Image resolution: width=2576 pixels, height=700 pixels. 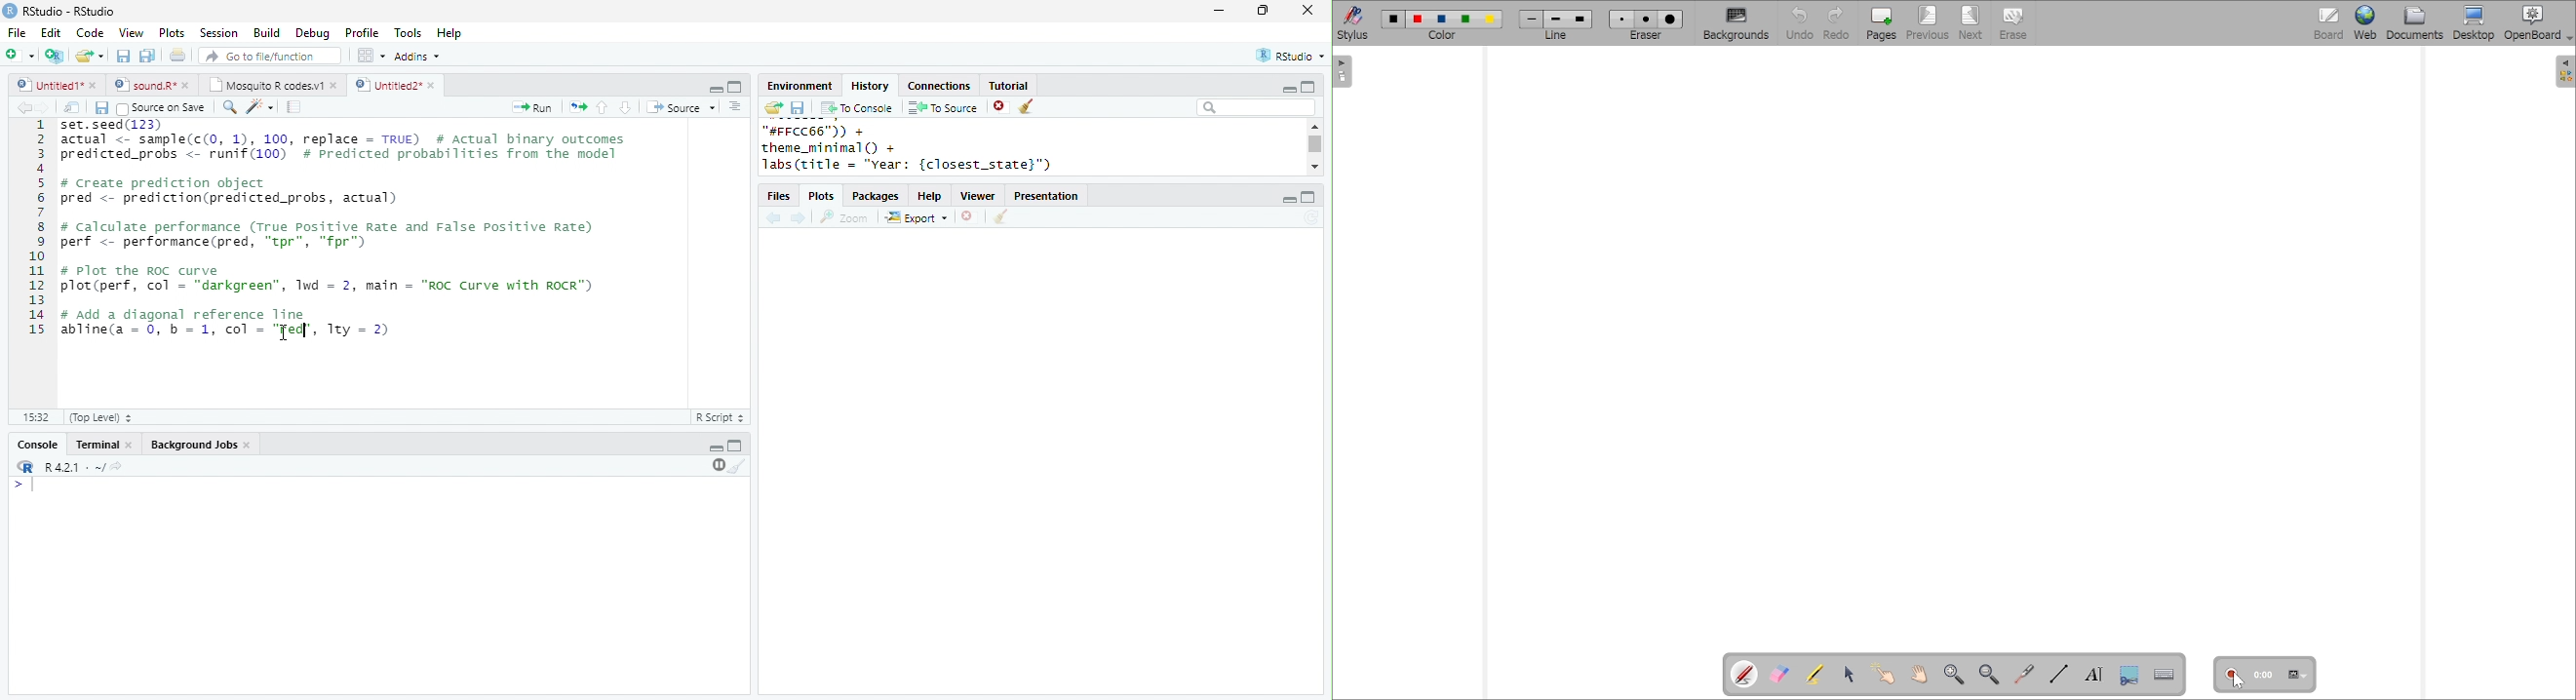 I want to click on sound.R, so click(x=145, y=85).